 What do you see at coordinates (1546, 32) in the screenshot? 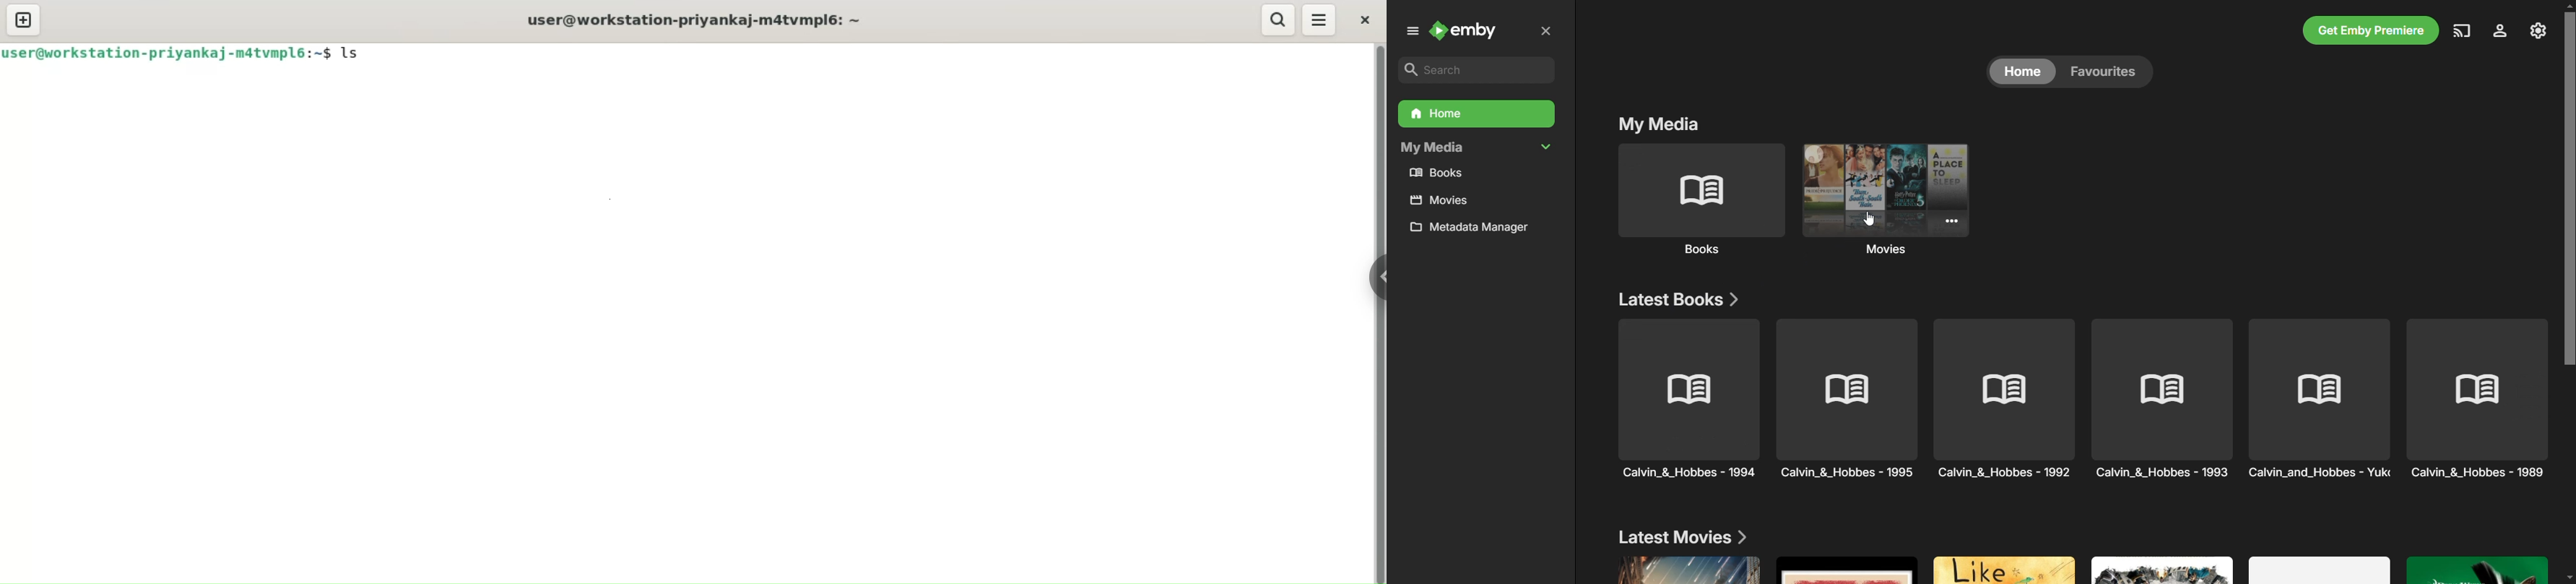
I see `Close` at bounding box center [1546, 32].